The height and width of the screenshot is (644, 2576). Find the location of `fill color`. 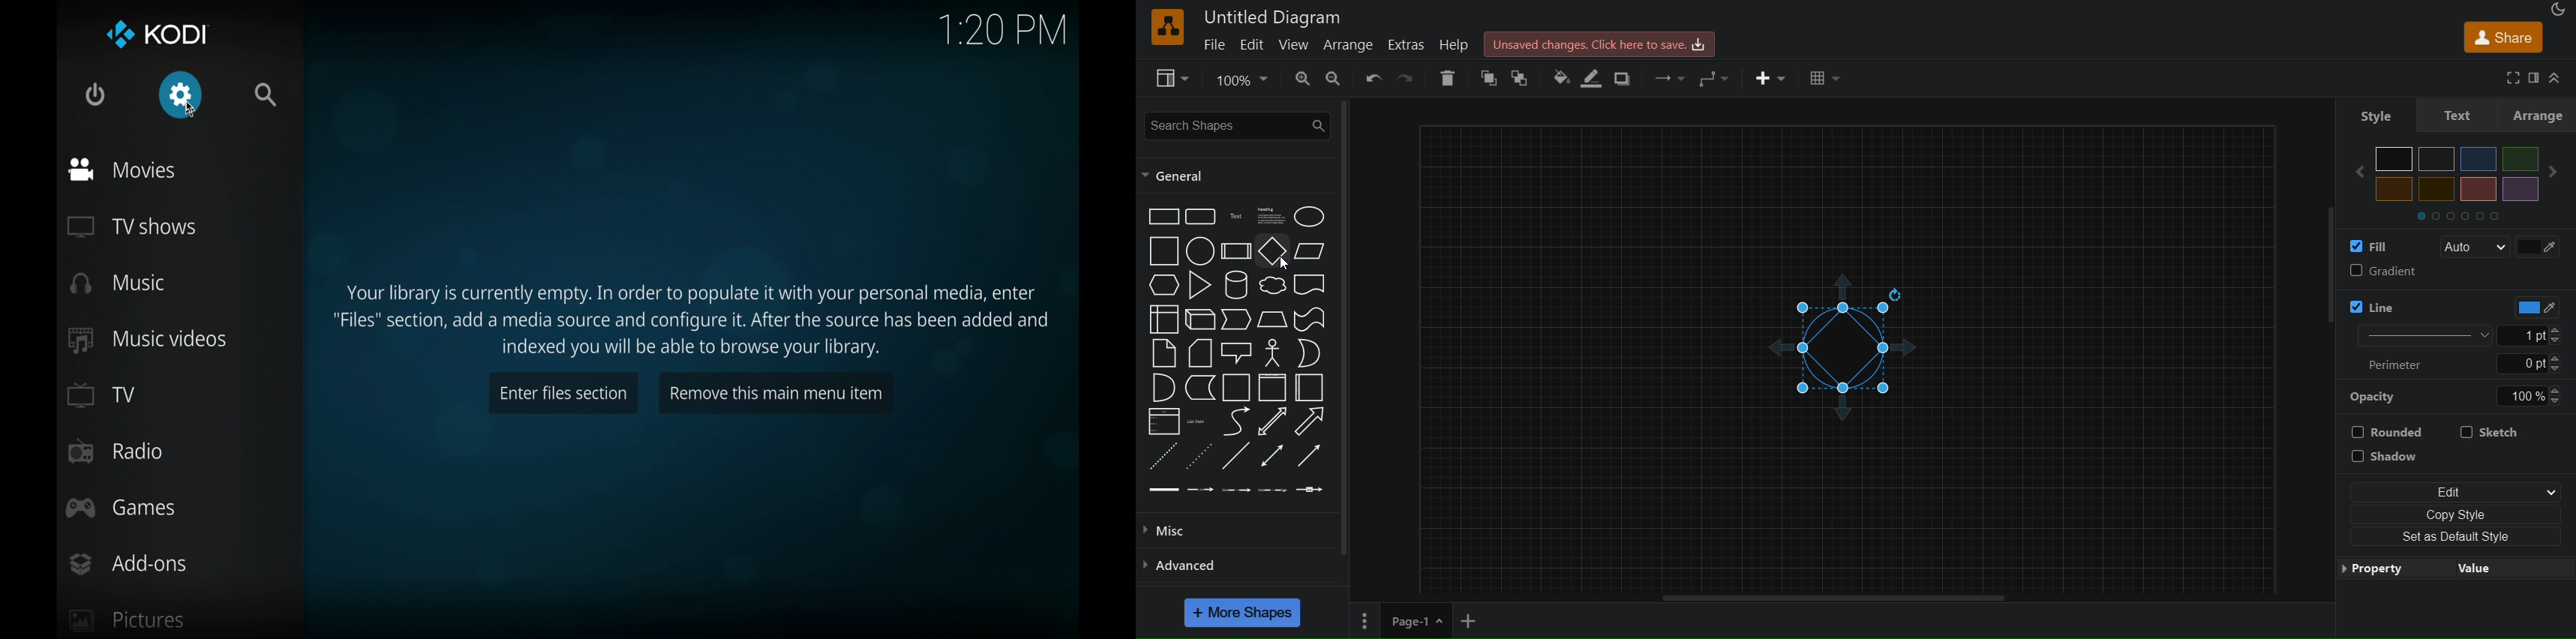

fill color is located at coordinates (2375, 244).